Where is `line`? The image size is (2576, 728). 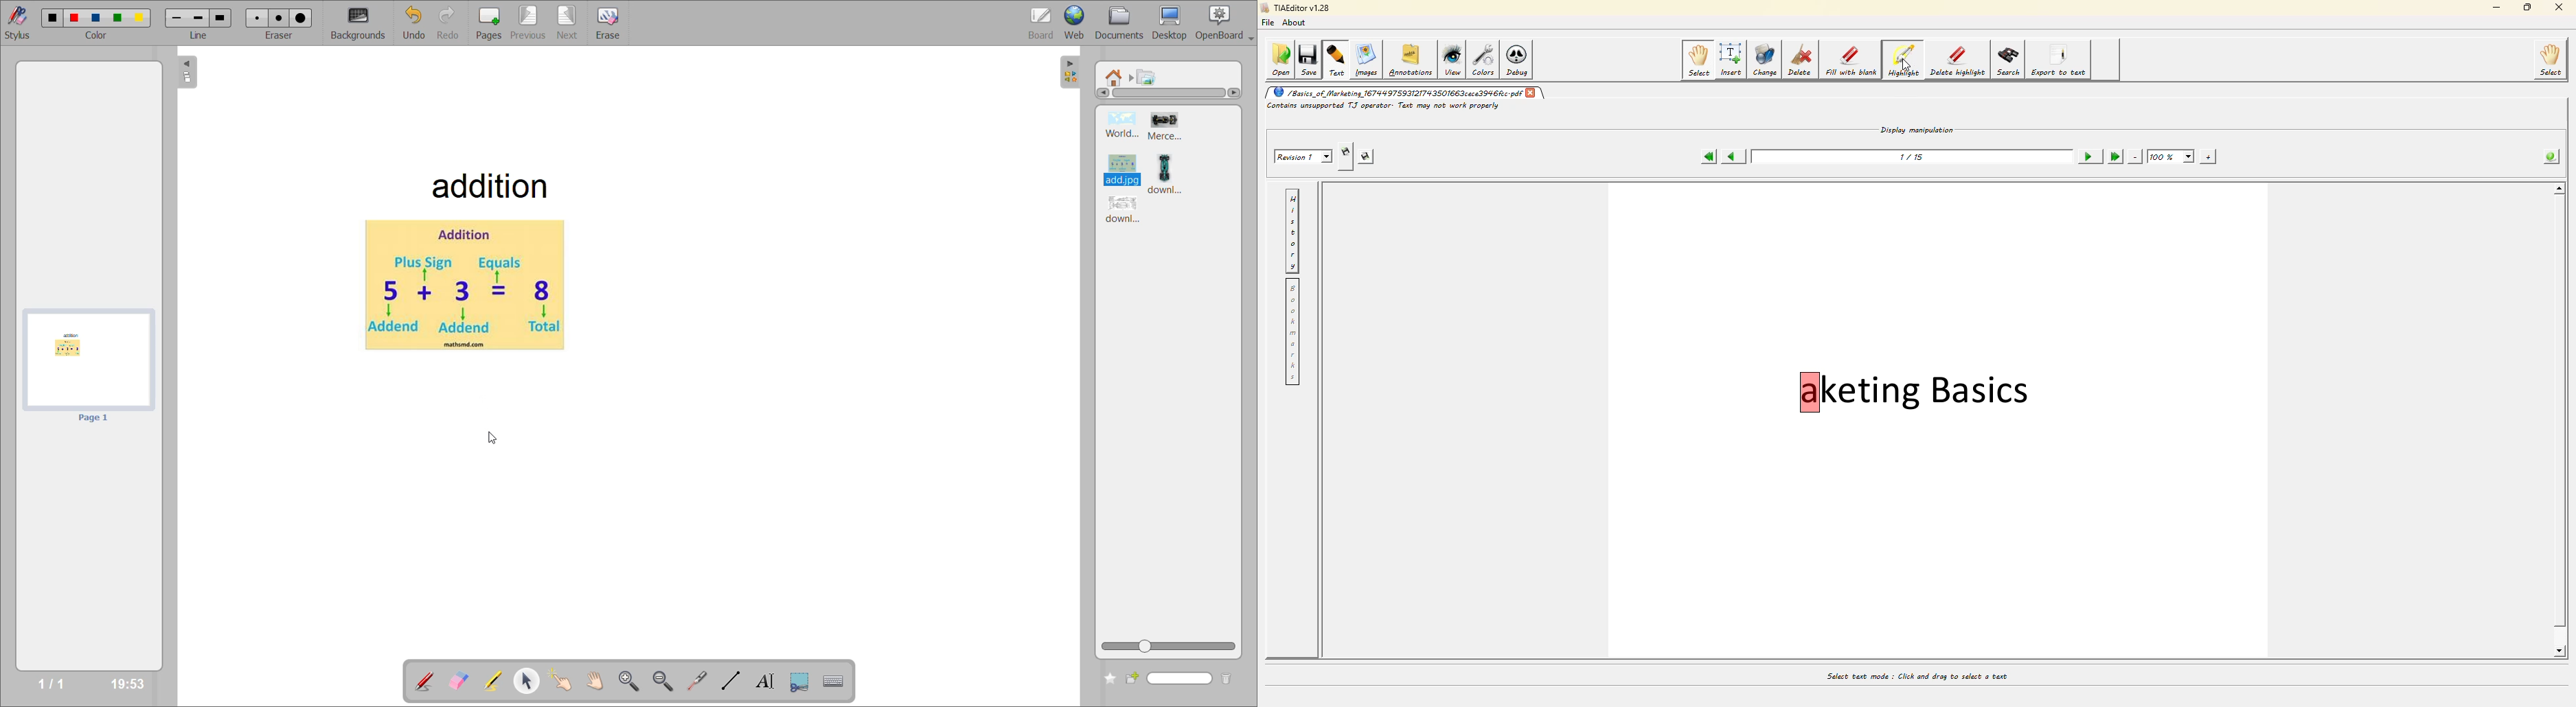 line is located at coordinates (200, 35).